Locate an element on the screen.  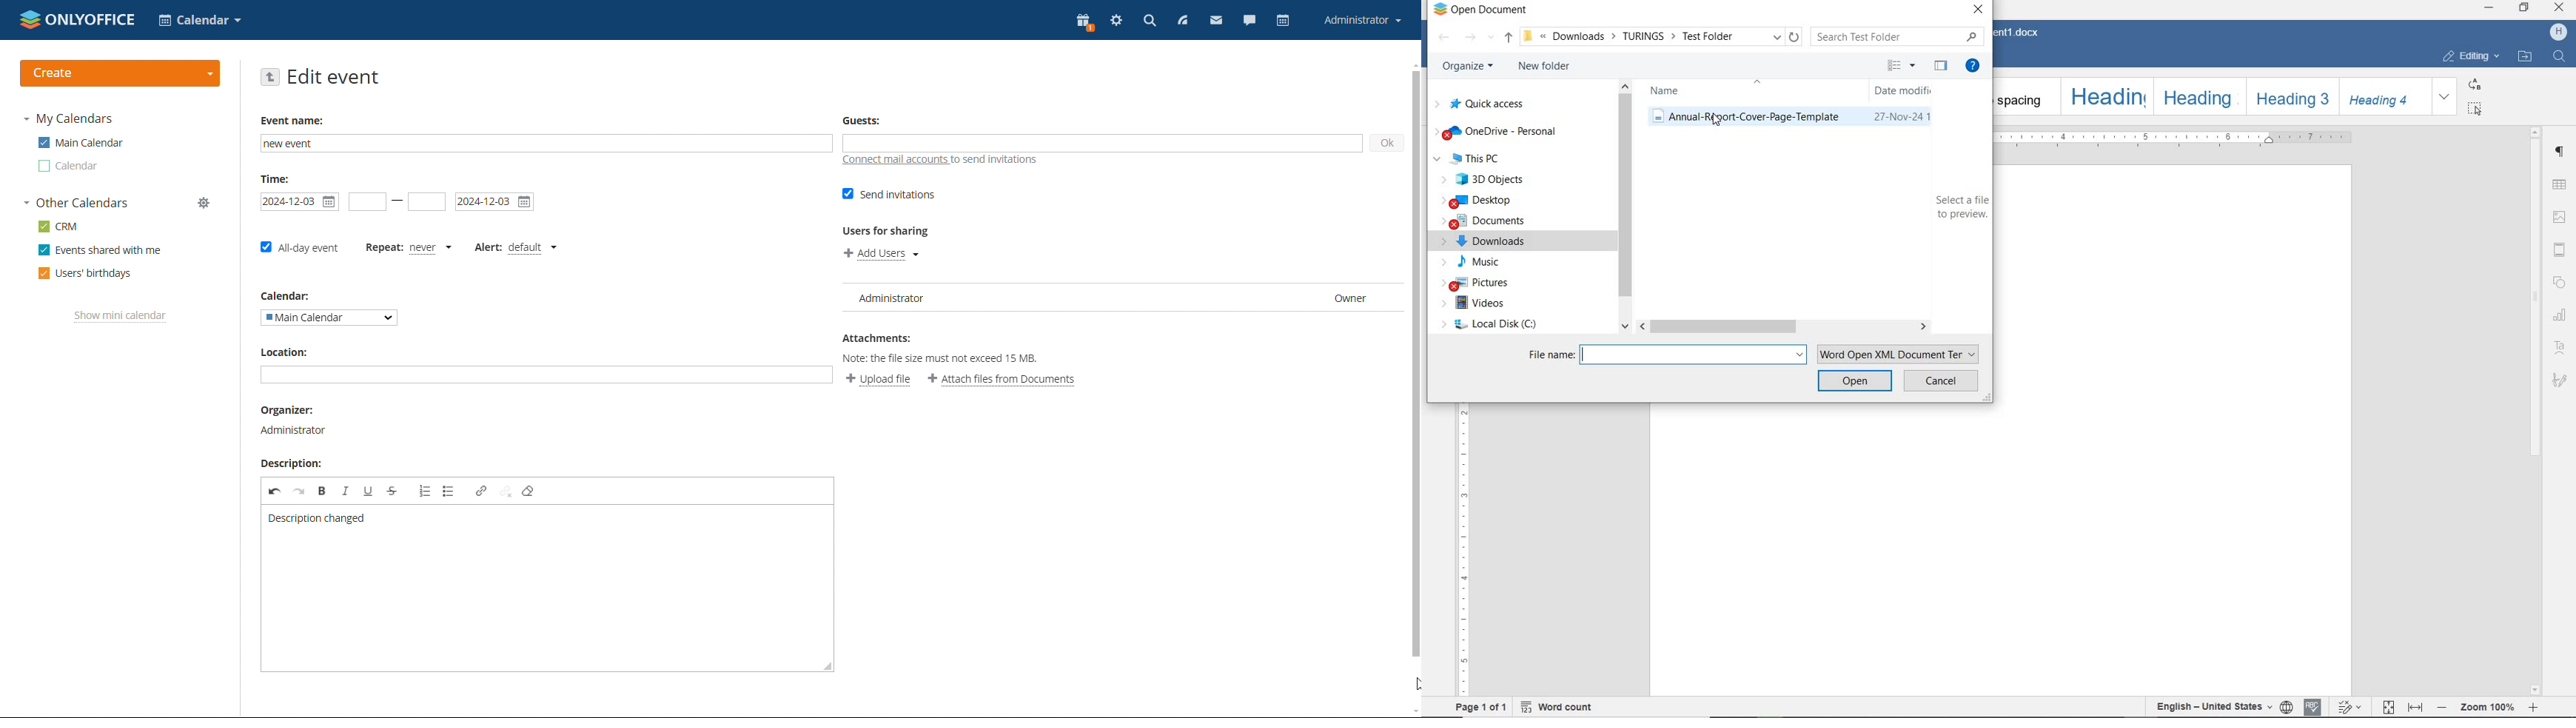
fit to page is located at coordinates (2388, 708).